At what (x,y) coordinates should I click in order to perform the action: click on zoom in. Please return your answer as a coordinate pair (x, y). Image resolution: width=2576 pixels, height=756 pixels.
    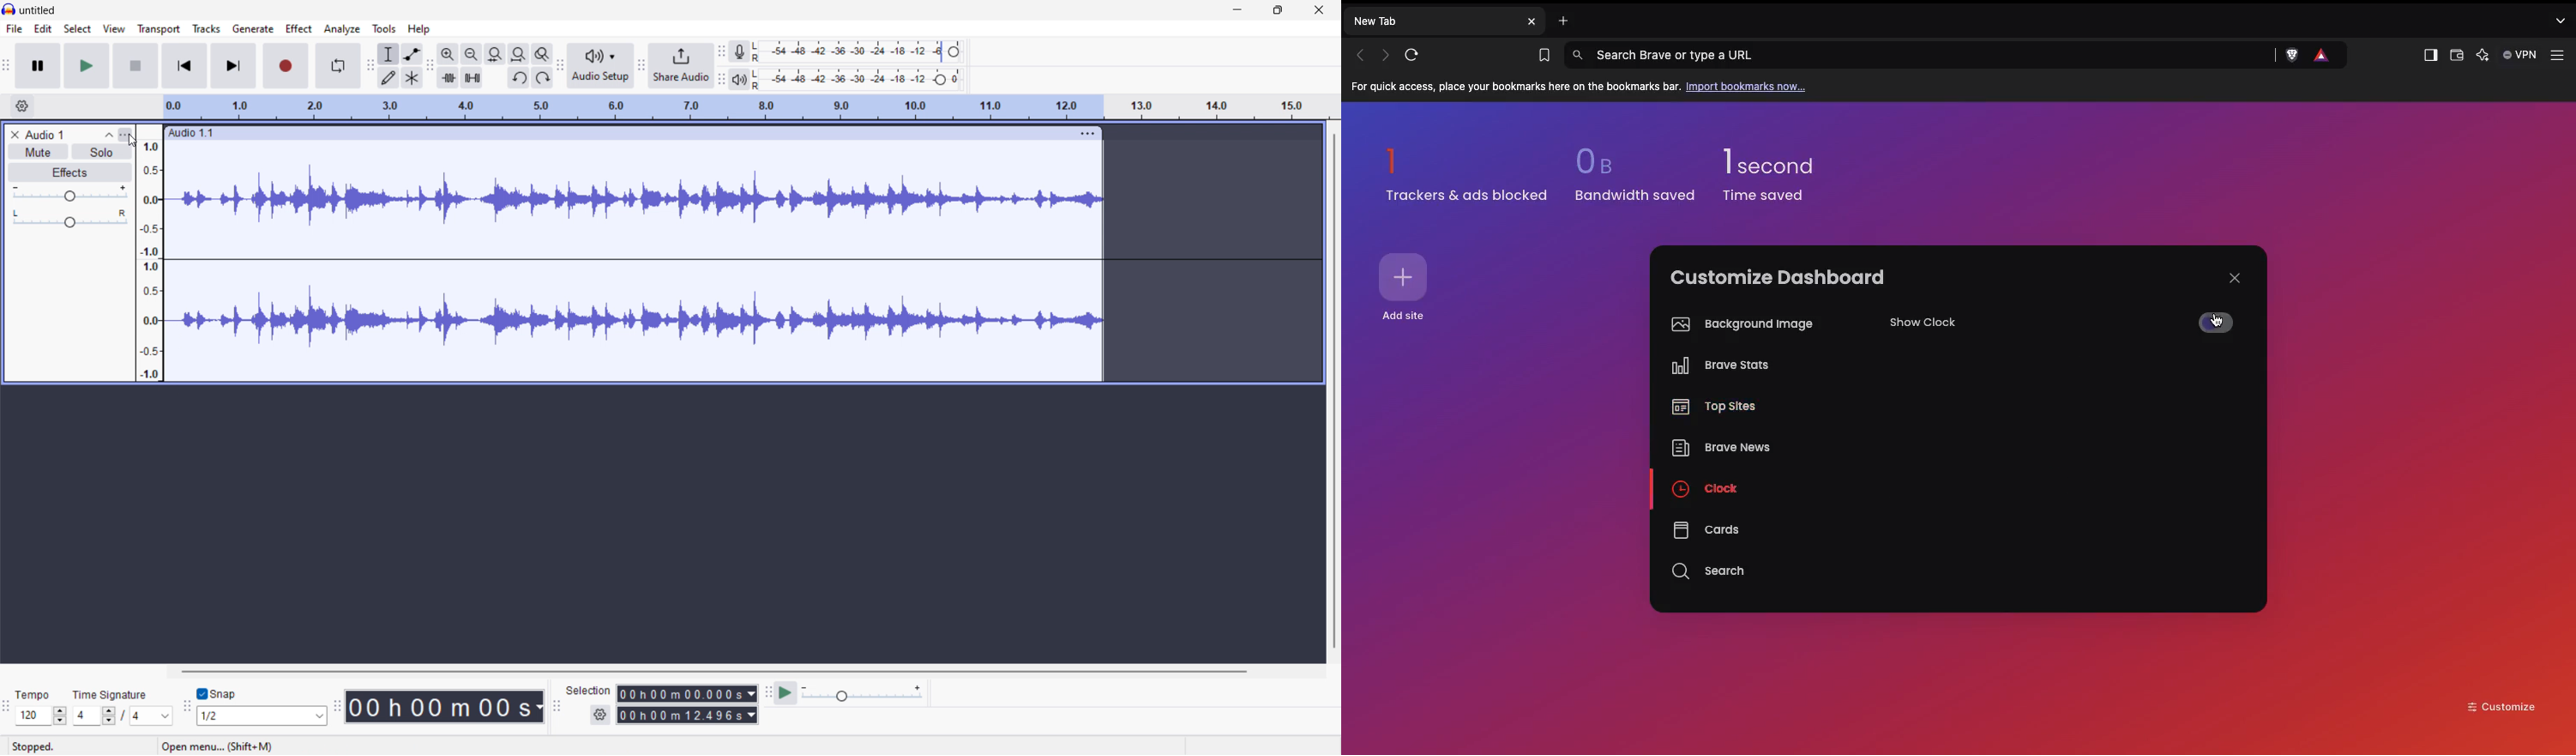
    Looking at the image, I should click on (448, 54).